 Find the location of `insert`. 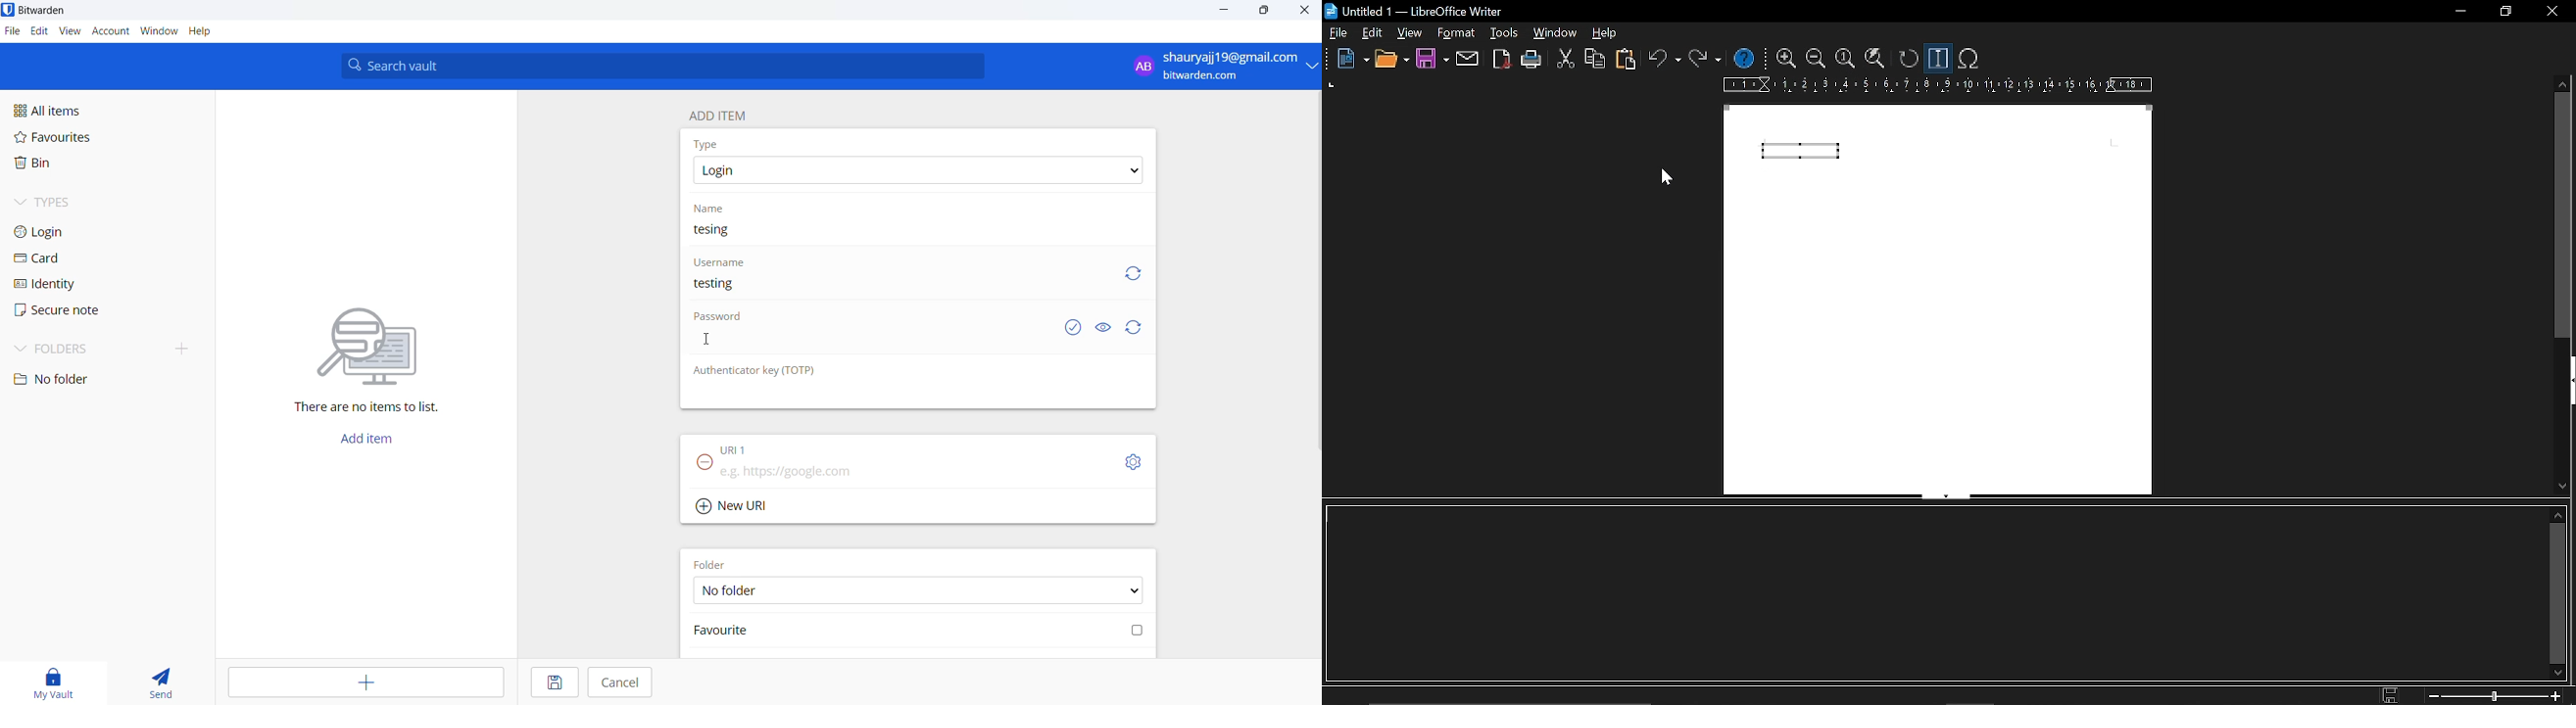

insert is located at coordinates (1452, 33).